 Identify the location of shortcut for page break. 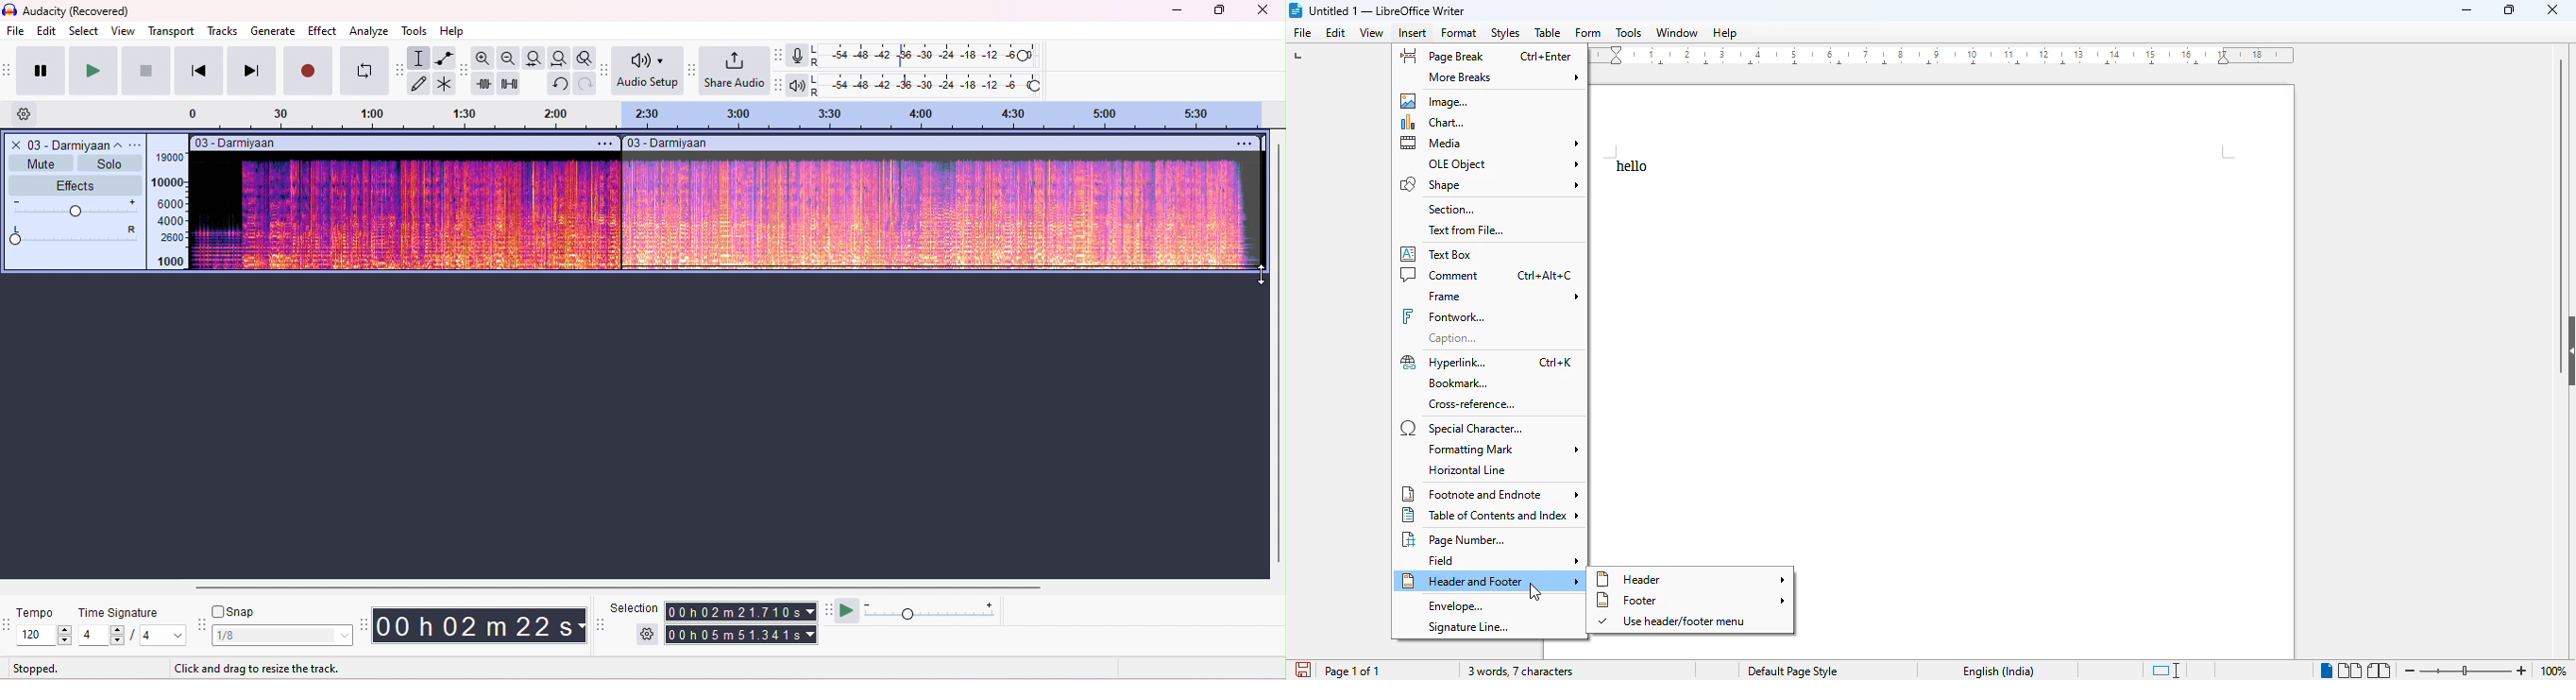
(1548, 57).